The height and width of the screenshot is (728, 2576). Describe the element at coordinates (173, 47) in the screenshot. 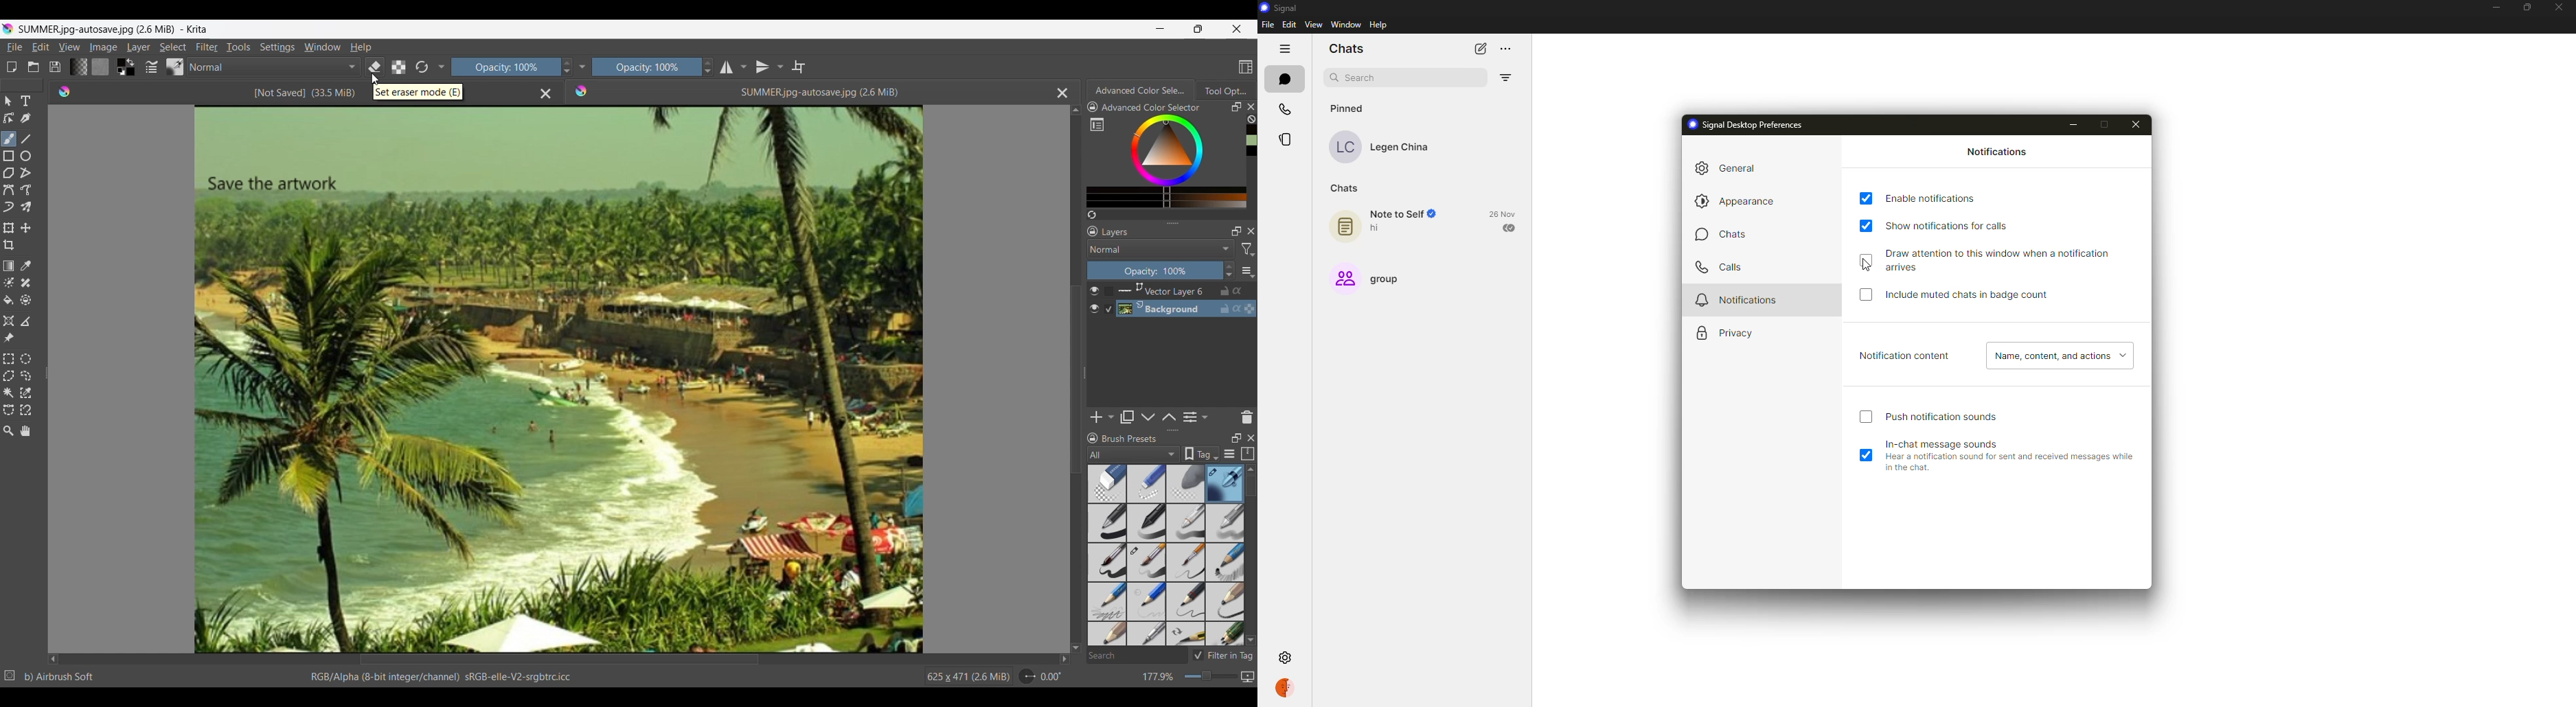

I see `Select` at that location.